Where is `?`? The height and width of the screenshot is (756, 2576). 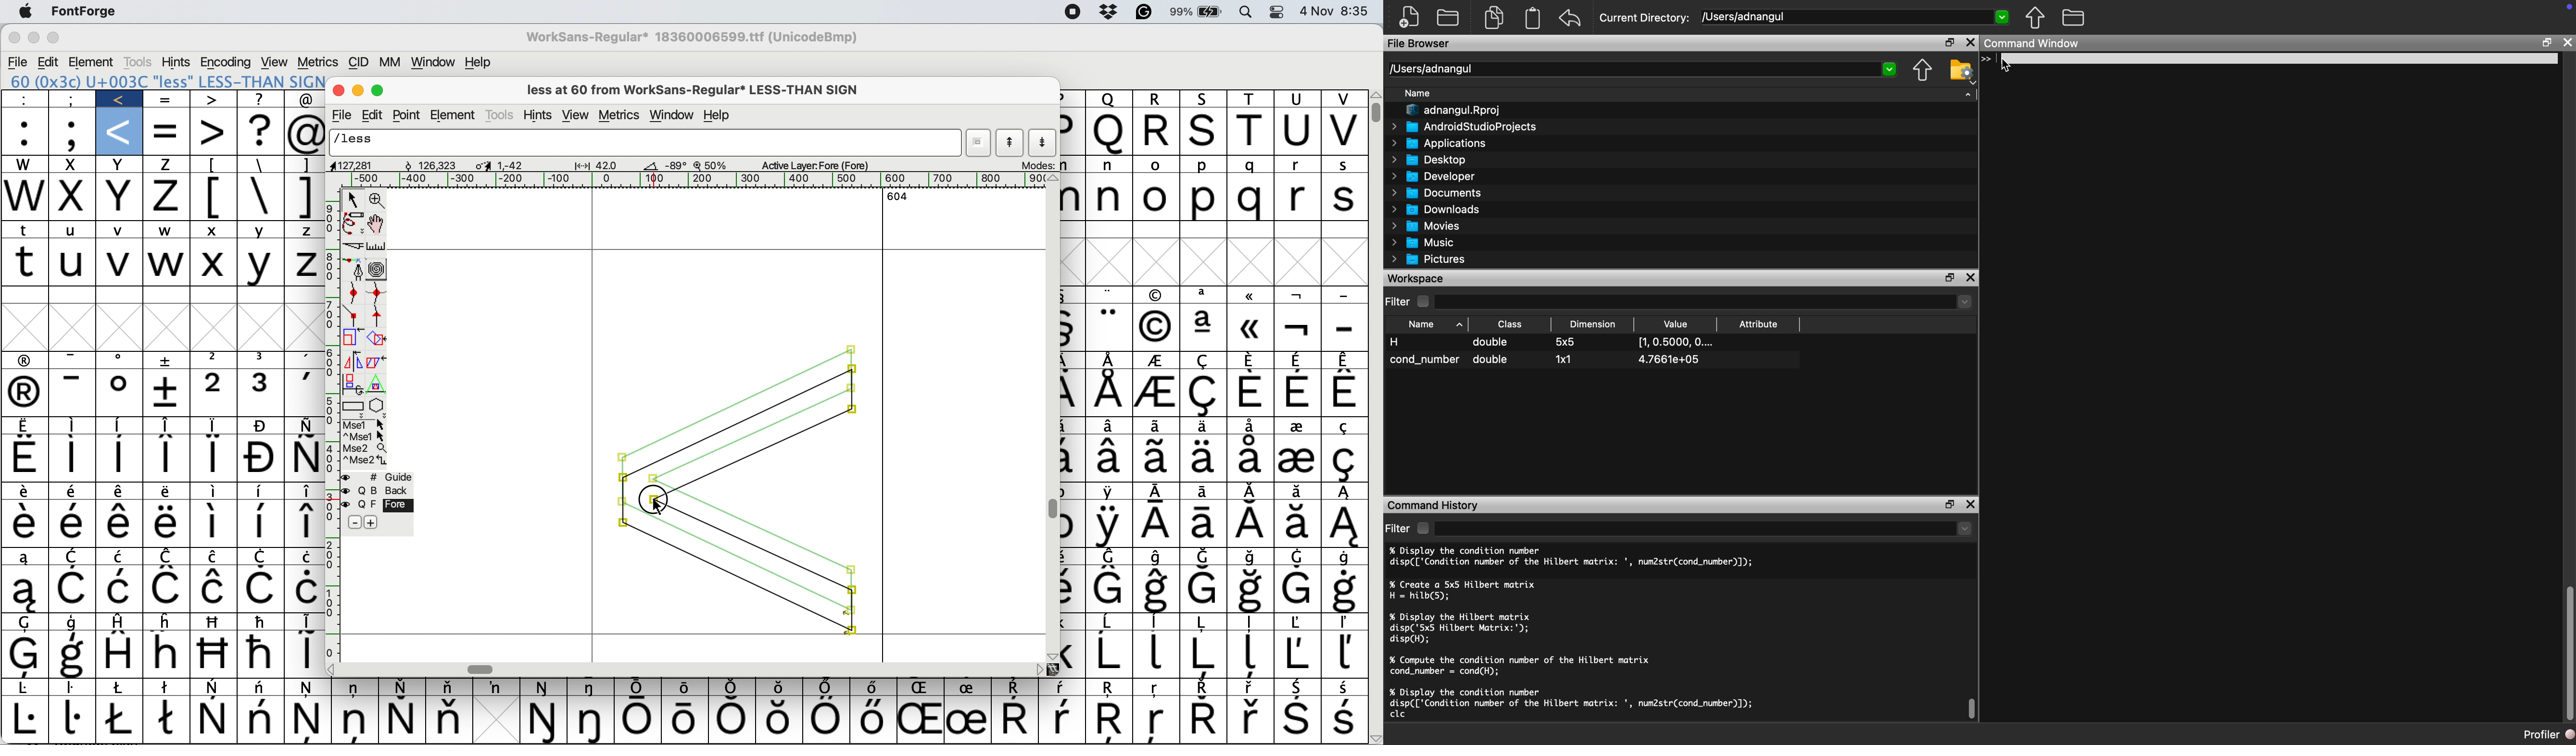 ? is located at coordinates (262, 99).